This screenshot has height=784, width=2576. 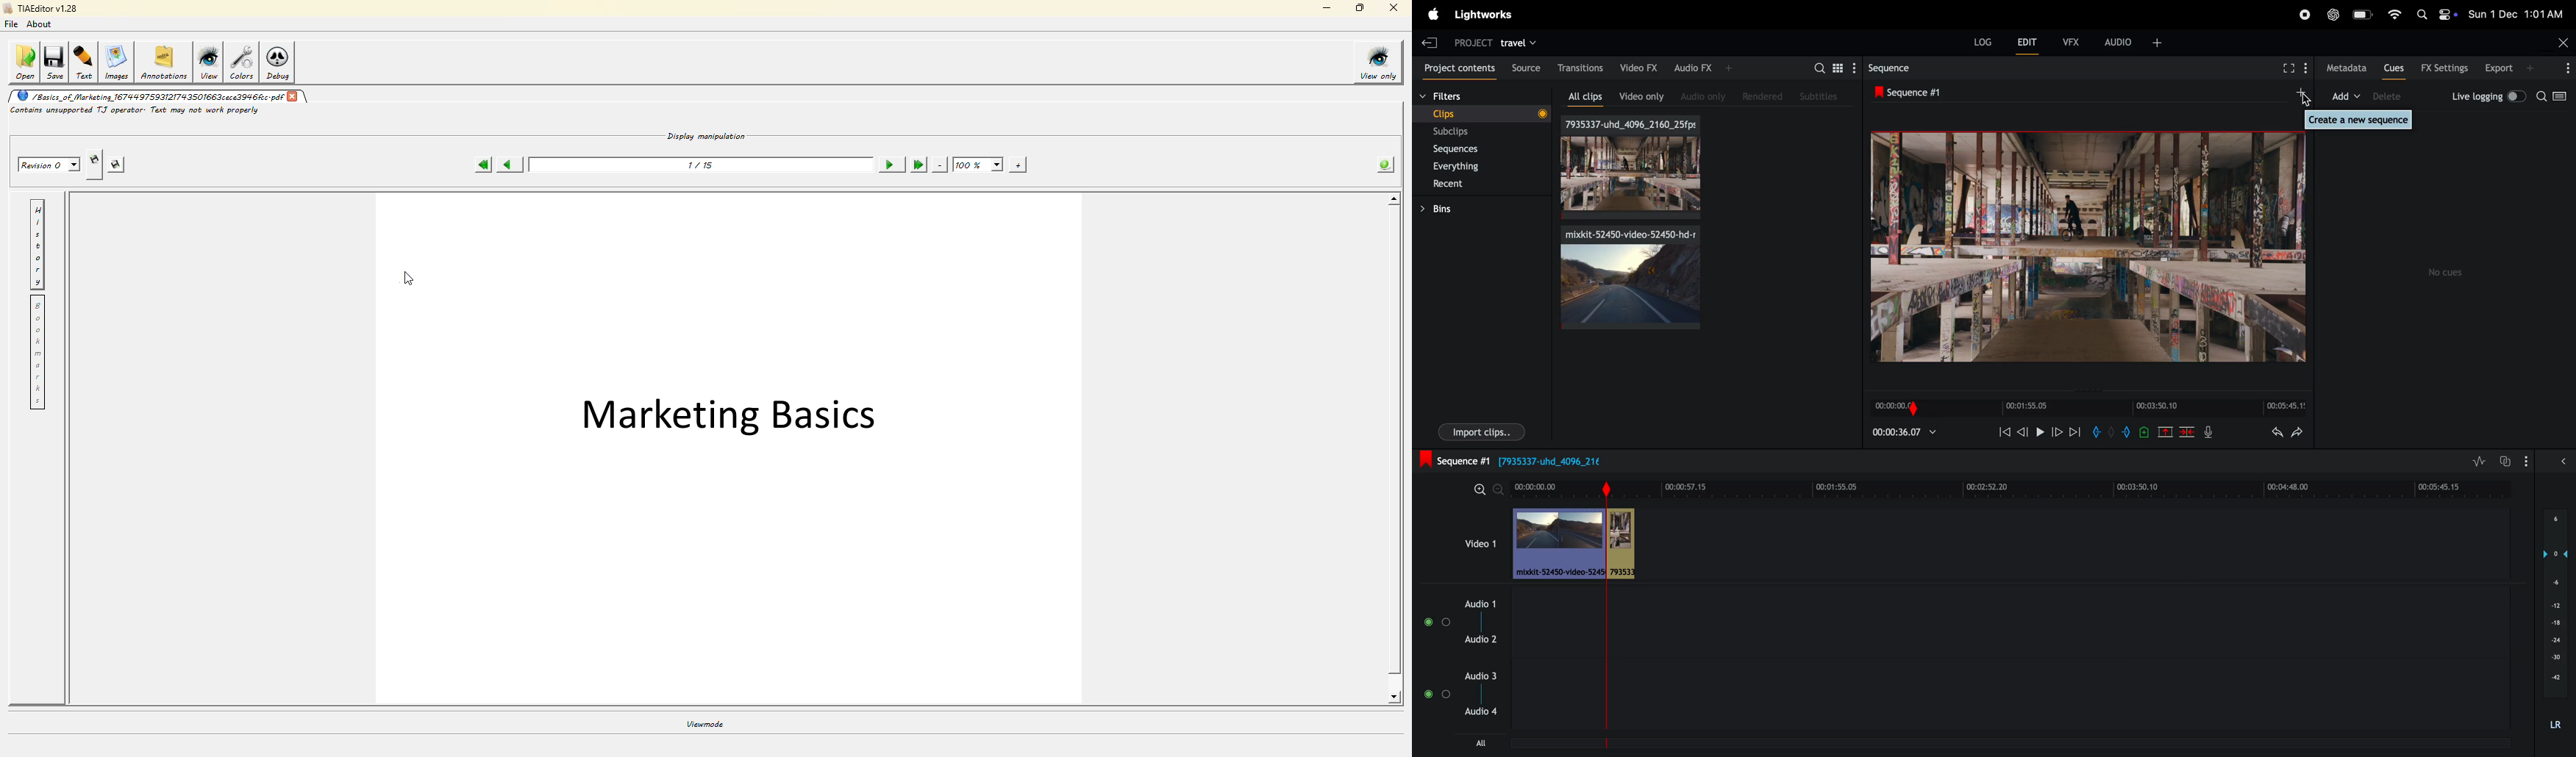 I want to click on subclips, so click(x=1476, y=132).